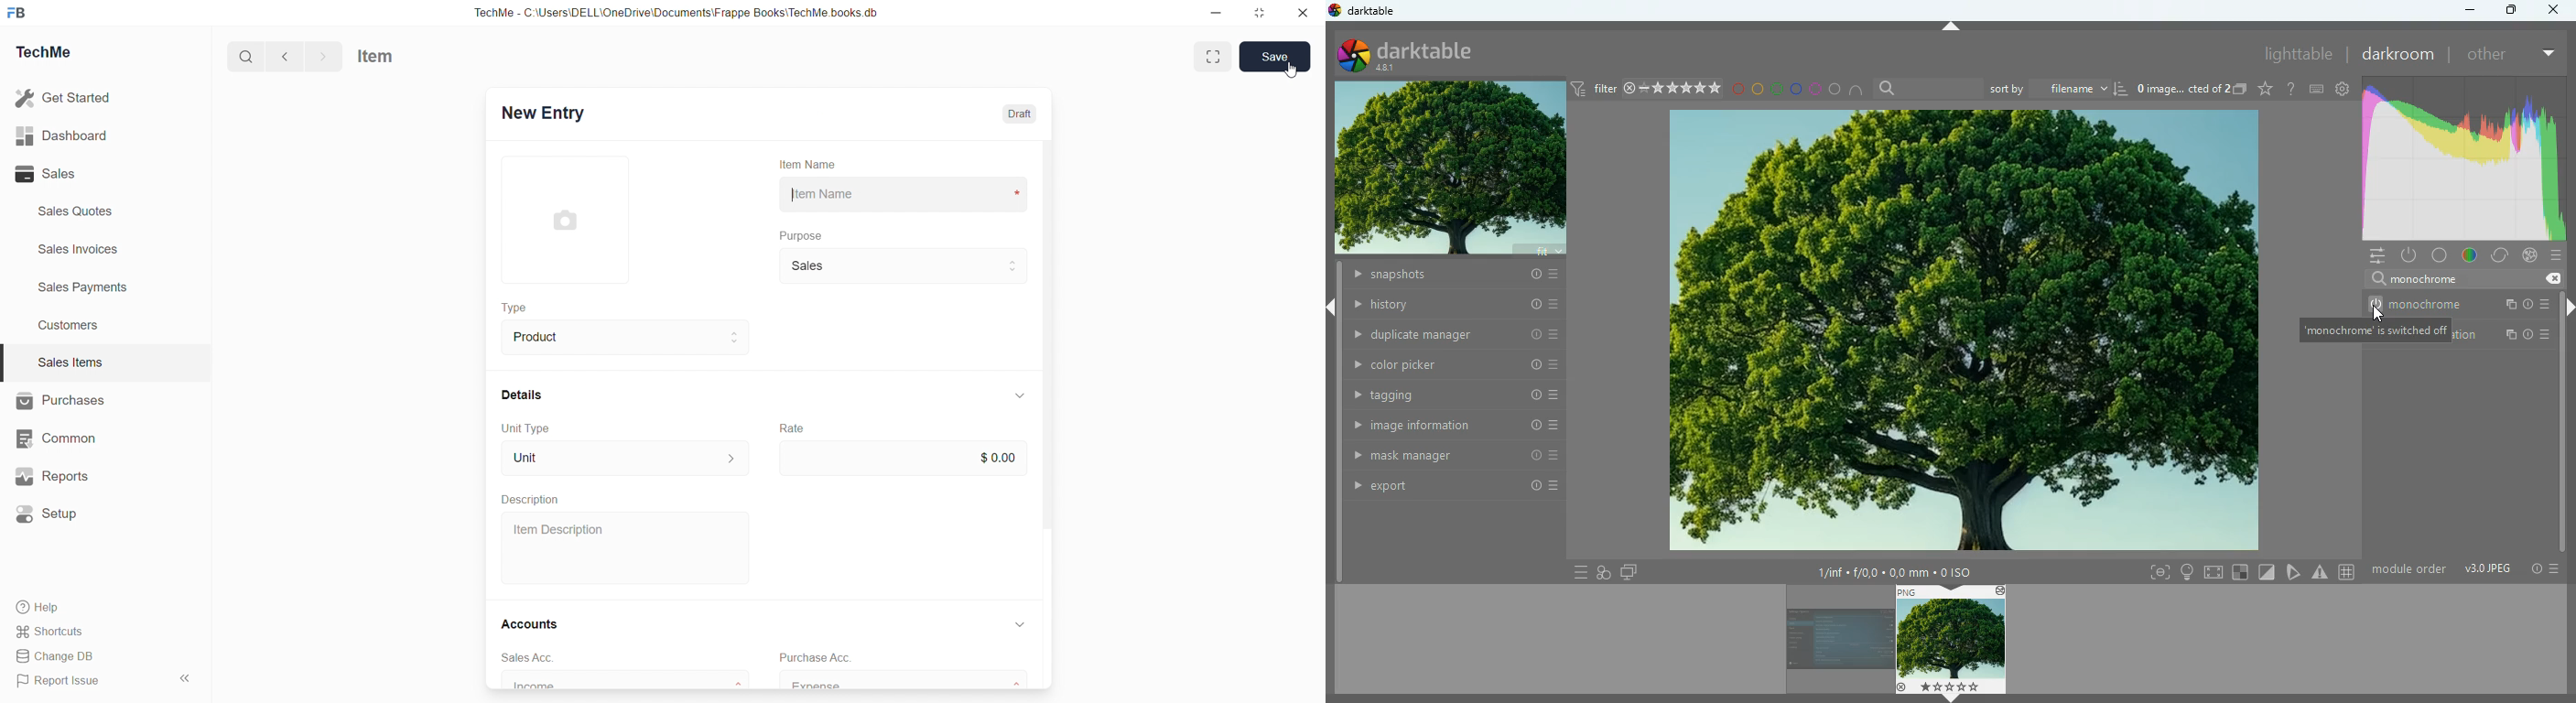  Describe the element at coordinates (2556, 12) in the screenshot. I see `` at that location.